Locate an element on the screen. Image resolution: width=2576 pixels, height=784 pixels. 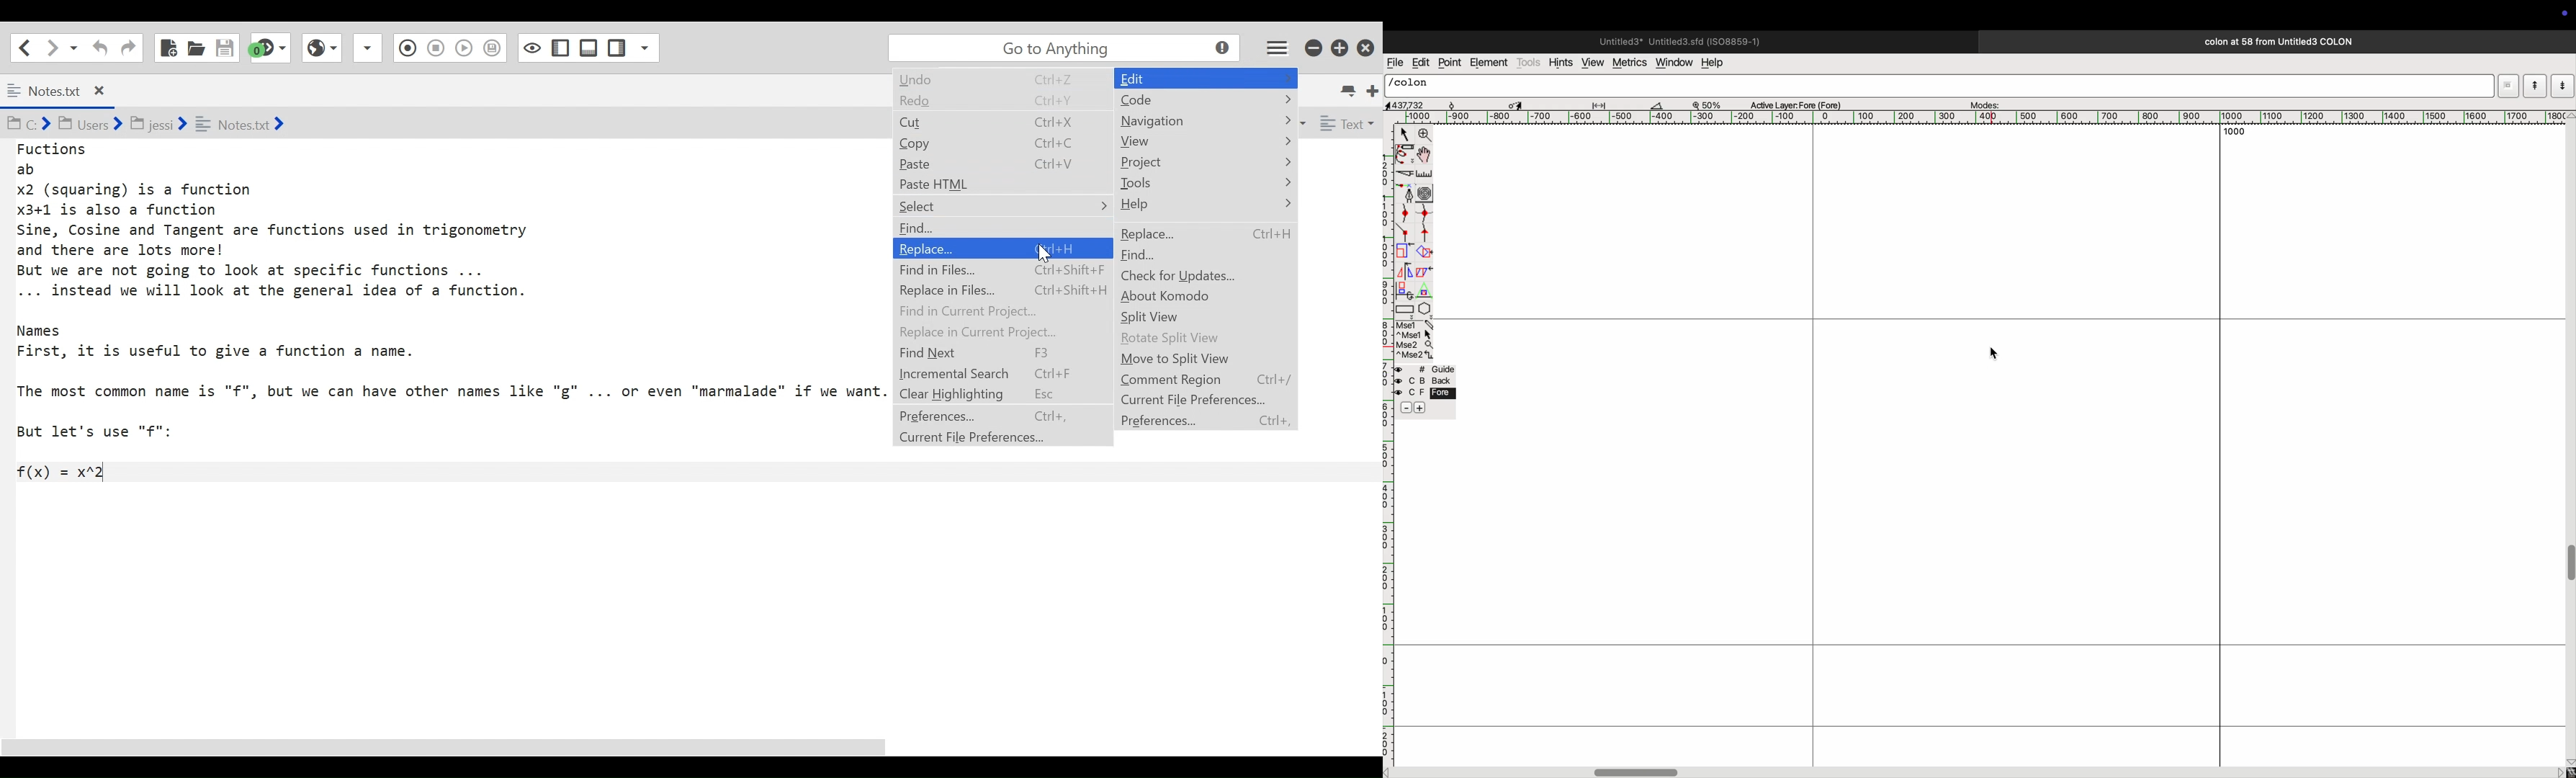
mse  is located at coordinates (1413, 340).